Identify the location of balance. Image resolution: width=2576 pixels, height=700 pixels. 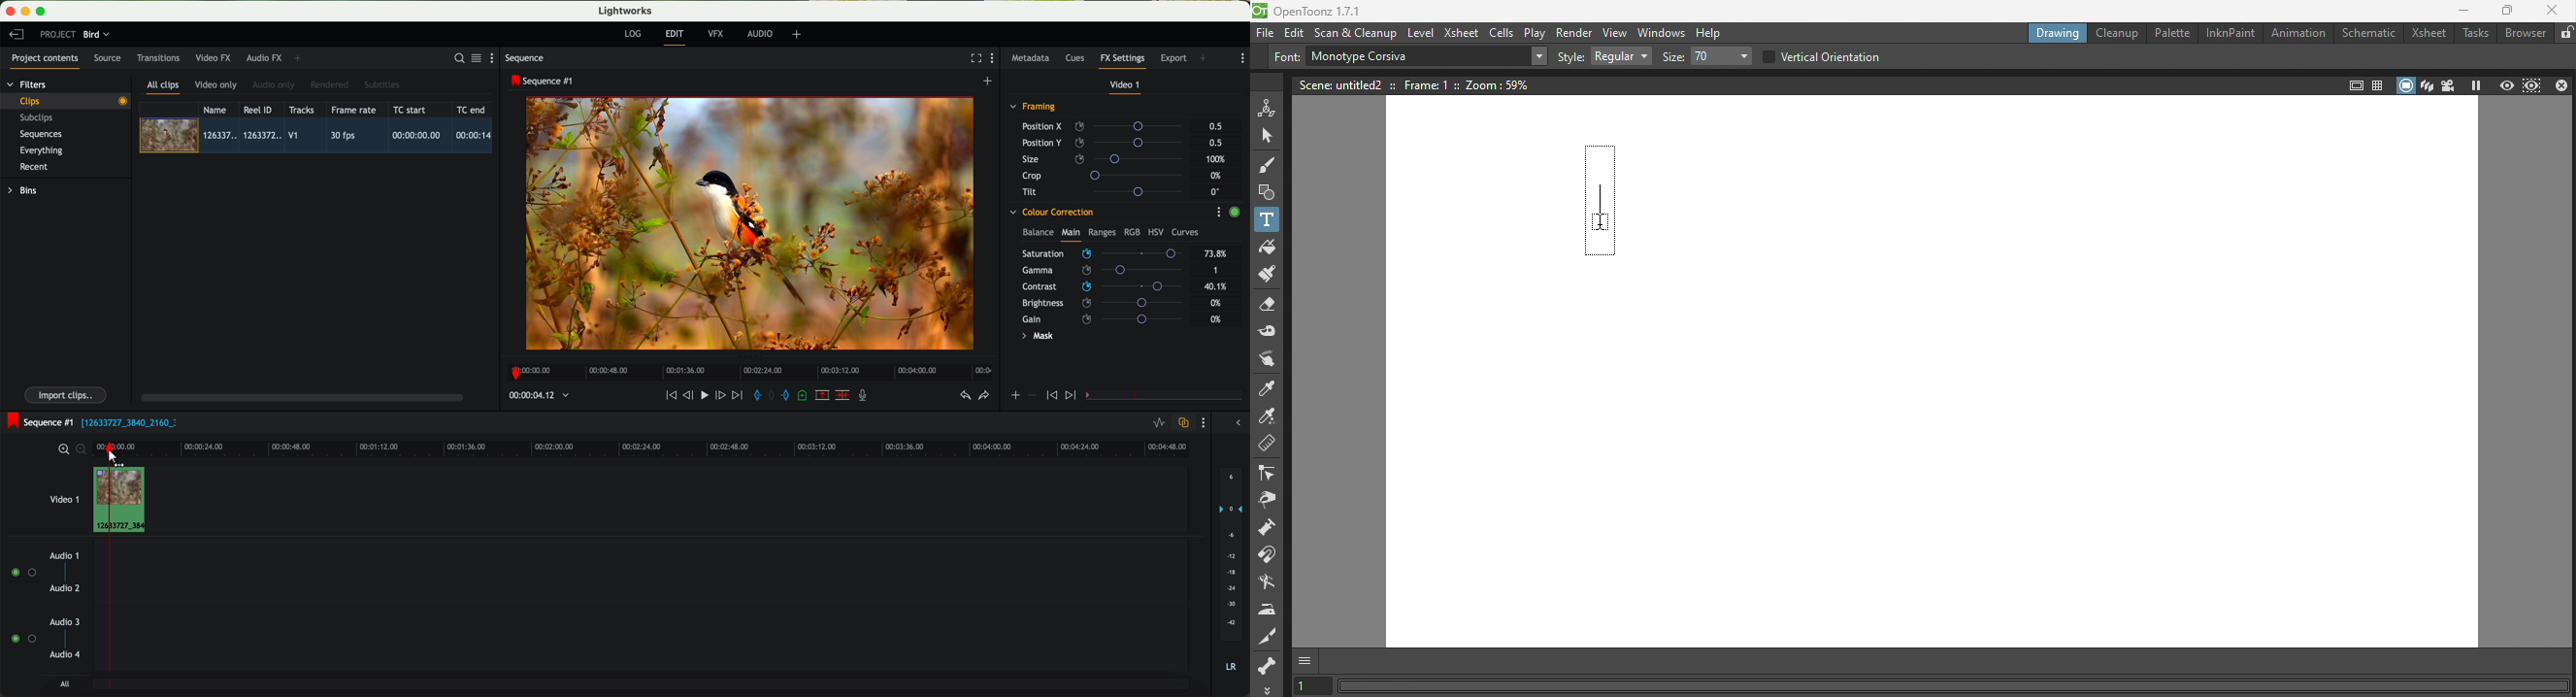
(1038, 233).